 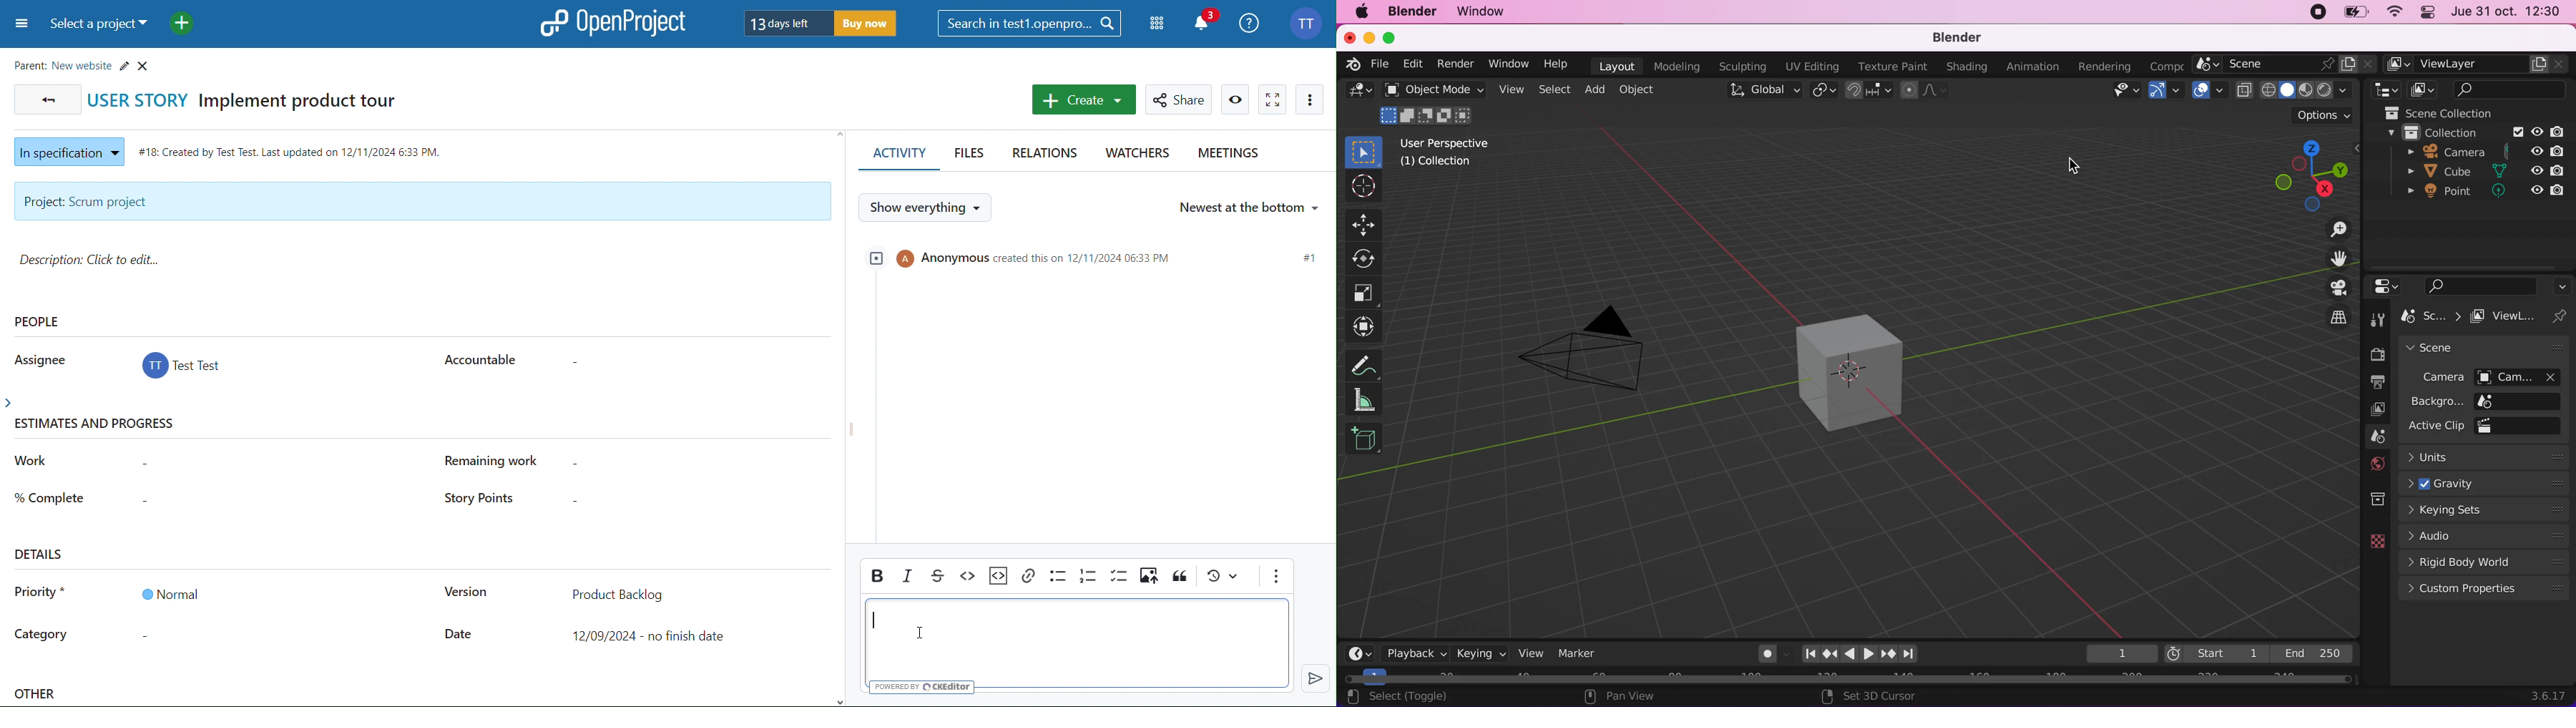 What do you see at coordinates (2126, 93) in the screenshot?
I see `view object types` at bounding box center [2126, 93].